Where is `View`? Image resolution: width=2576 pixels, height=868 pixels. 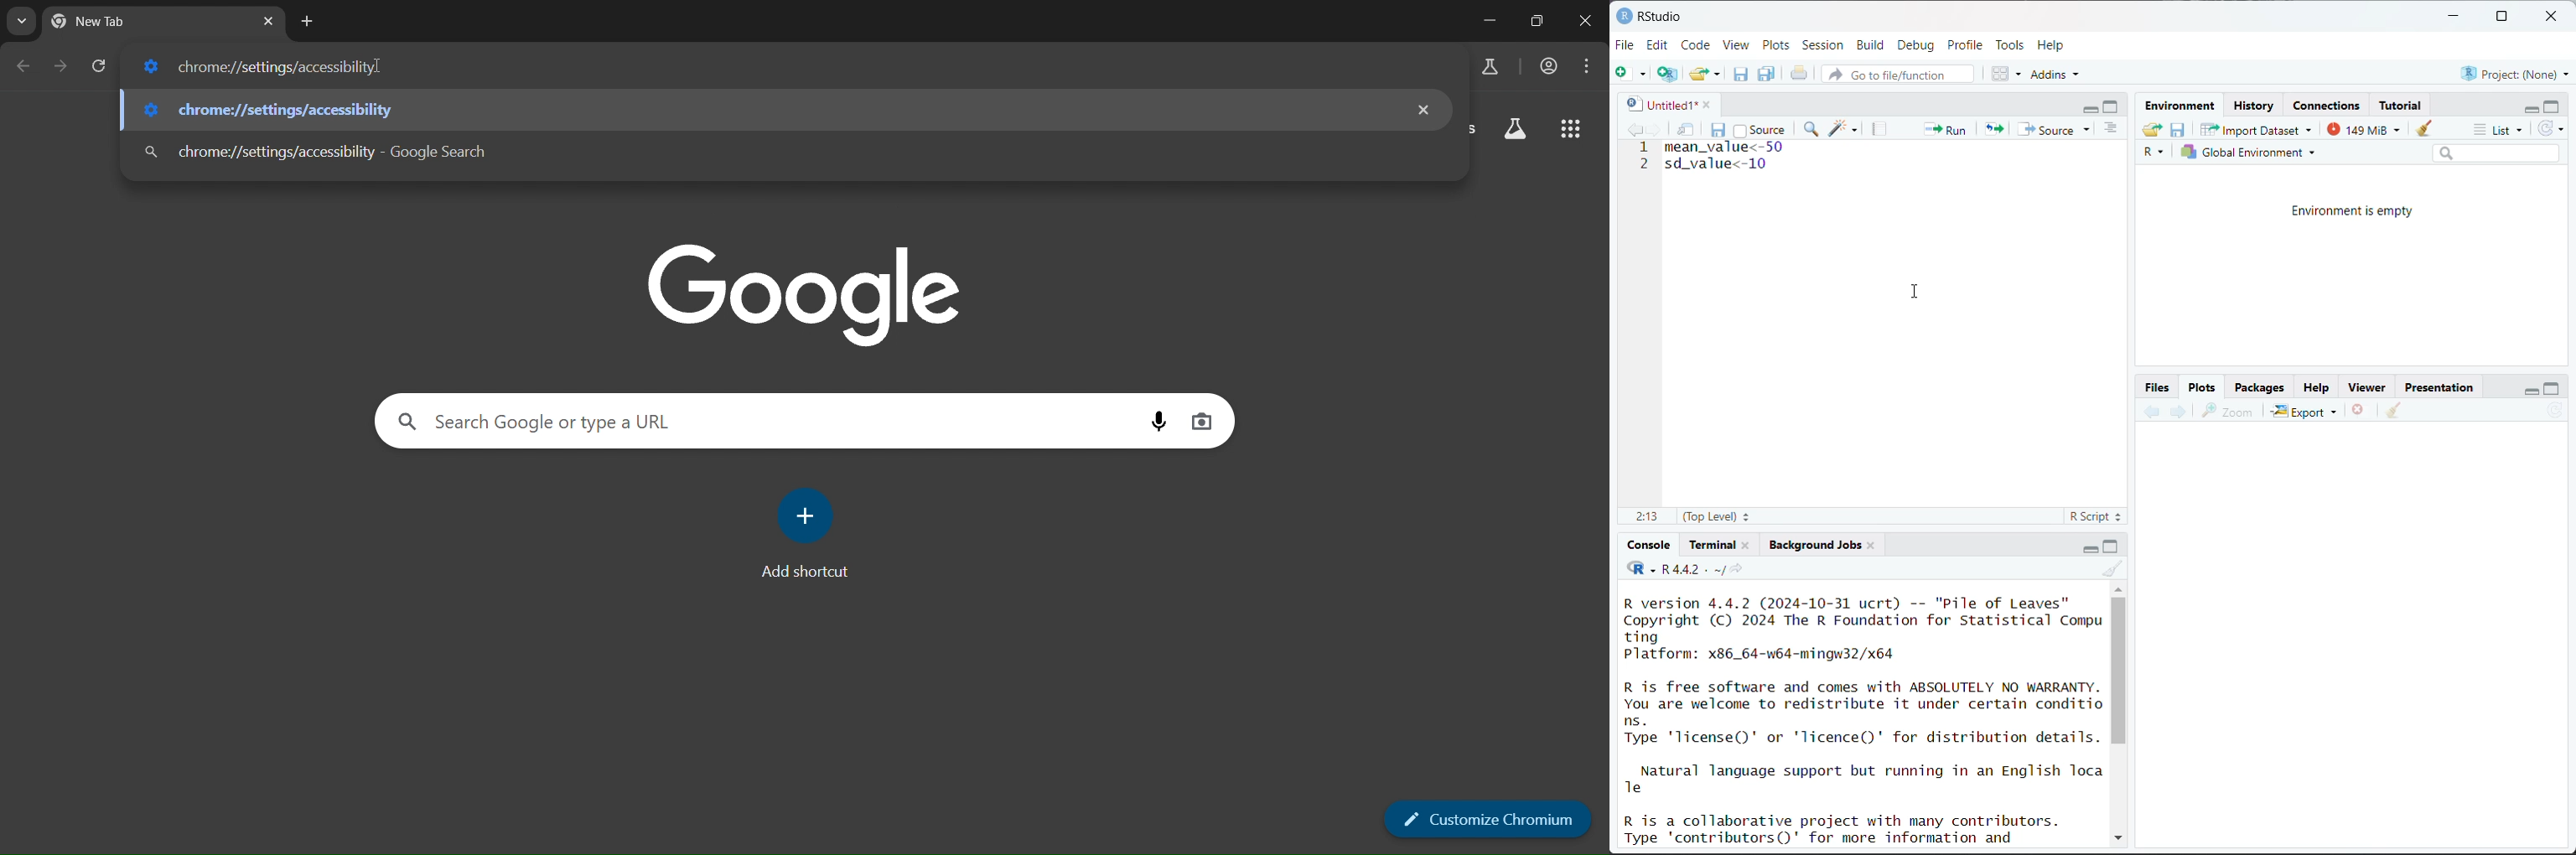
View is located at coordinates (1737, 46).